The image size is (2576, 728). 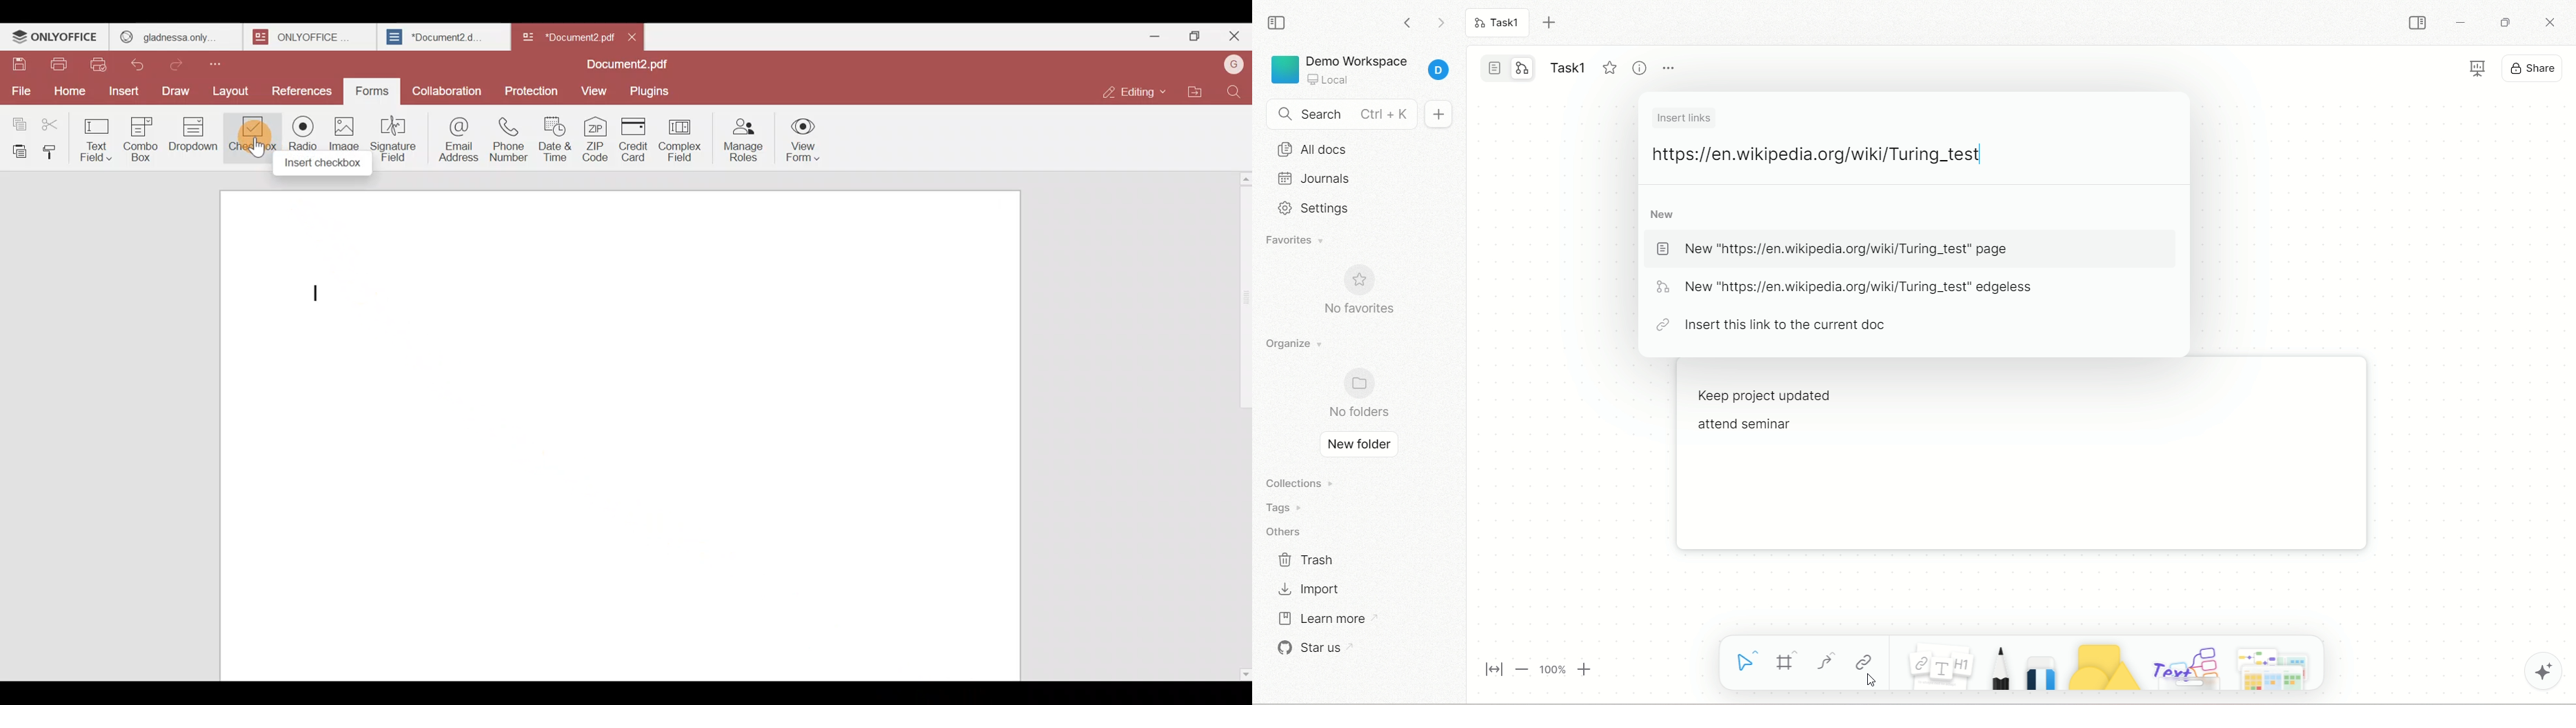 What do you see at coordinates (144, 62) in the screenshot?
I see `Undo` at bounding box center [144, 62].